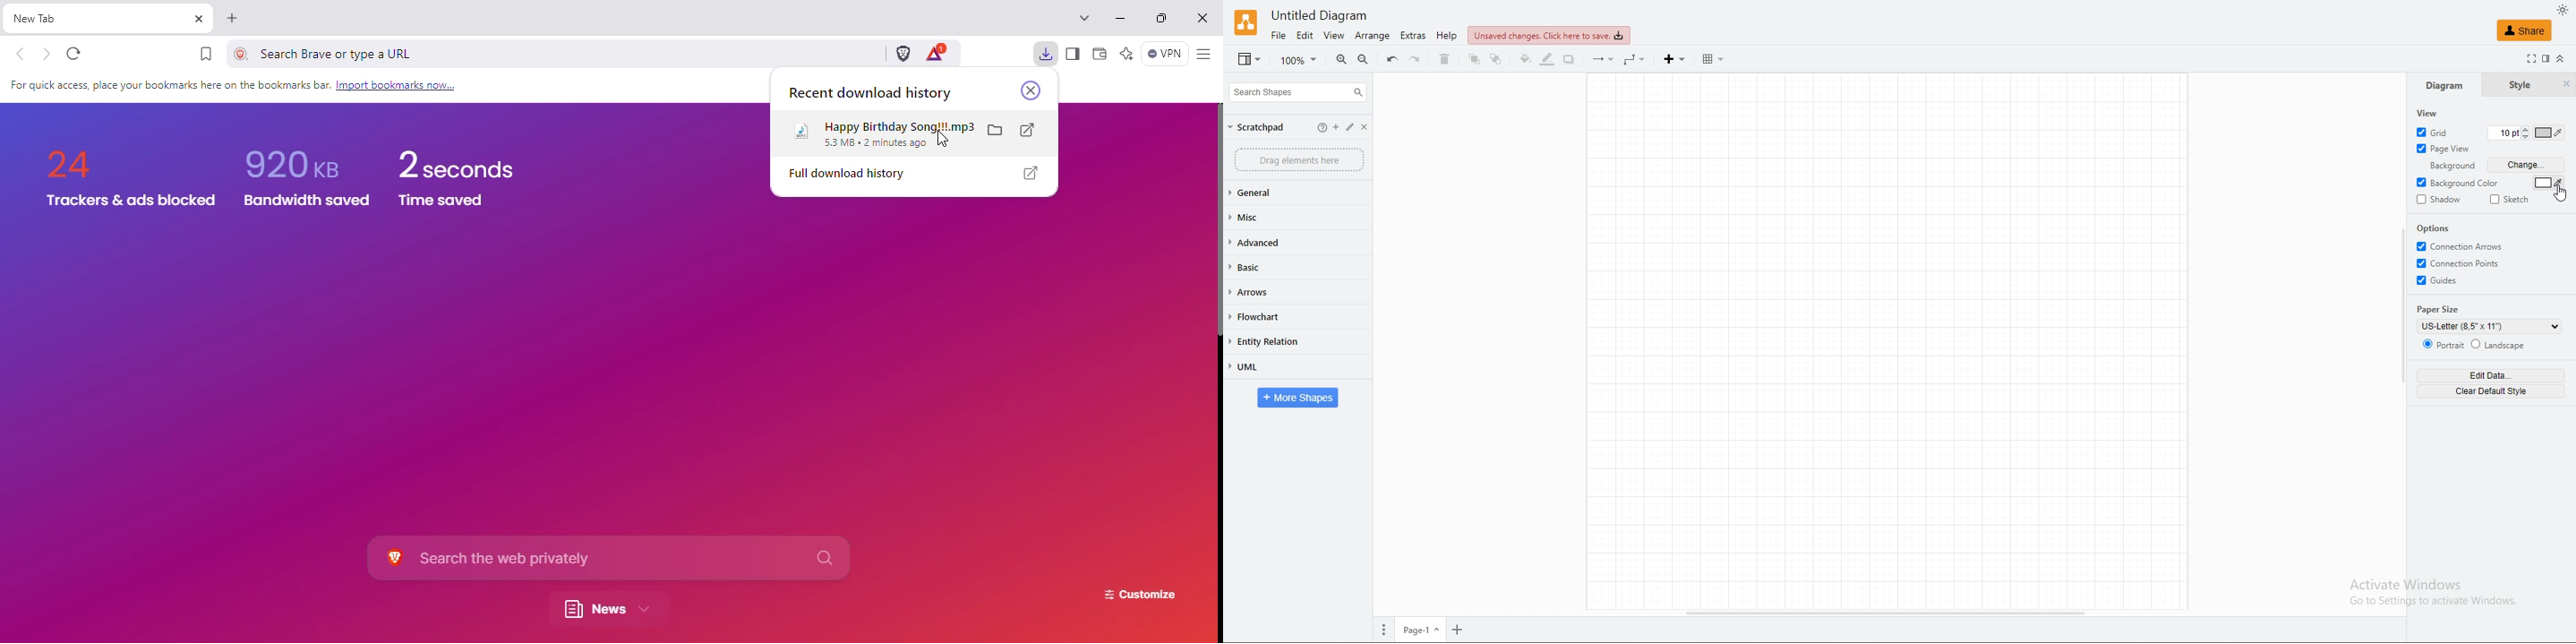 Image resolution: width=2576 pixels, height=644 pixels. I want to click on background, so click(2448, 166).